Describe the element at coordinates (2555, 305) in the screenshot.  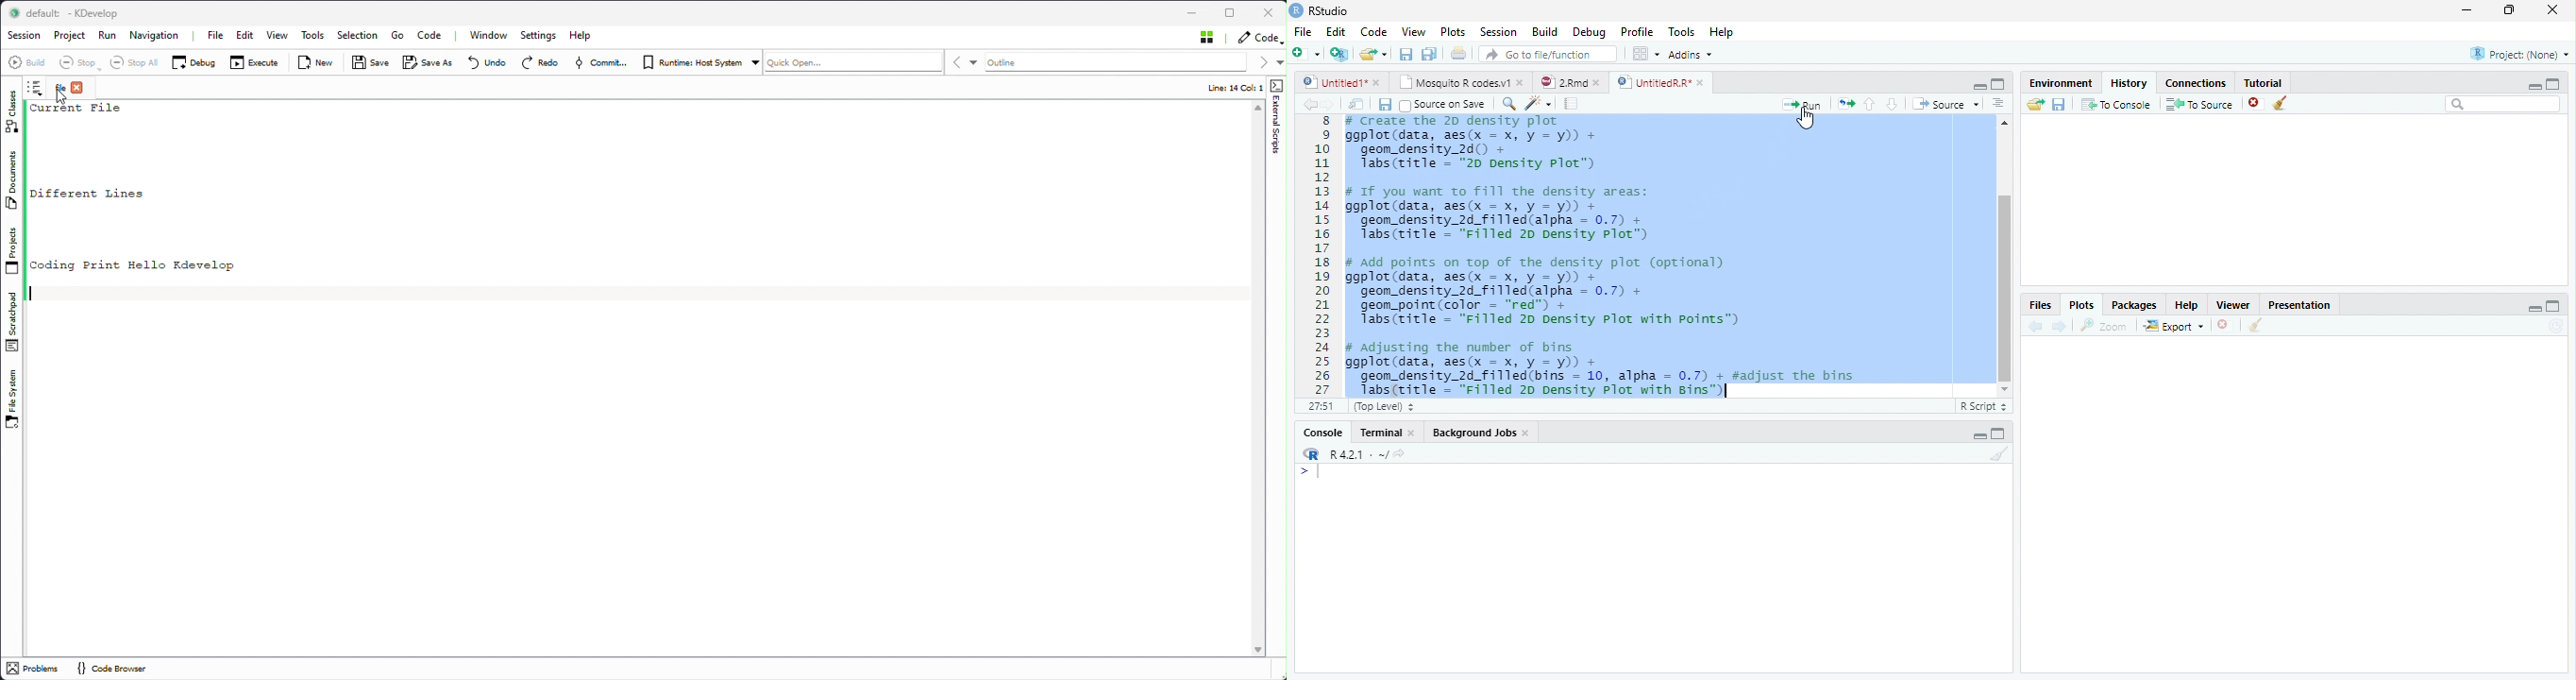
I see `maximize` at that location.